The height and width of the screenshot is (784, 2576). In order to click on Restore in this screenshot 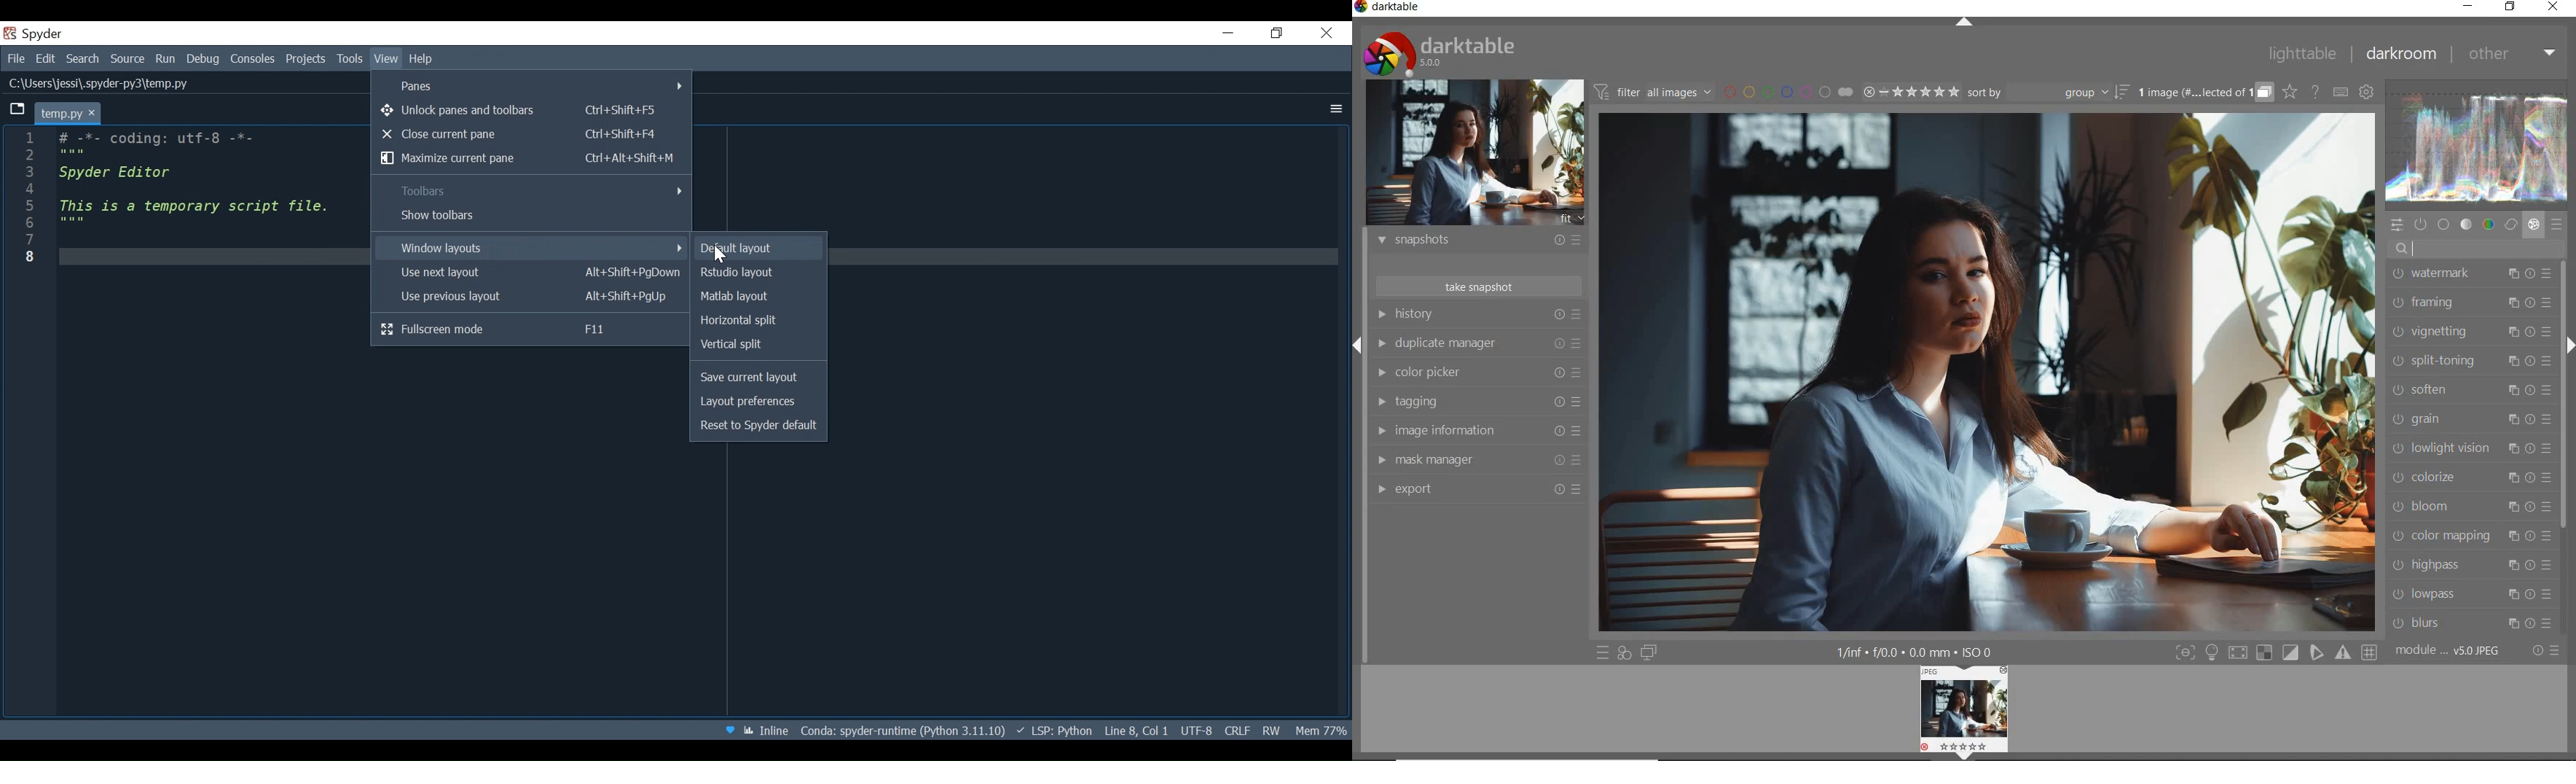, I will do `click(1274, 32)`.